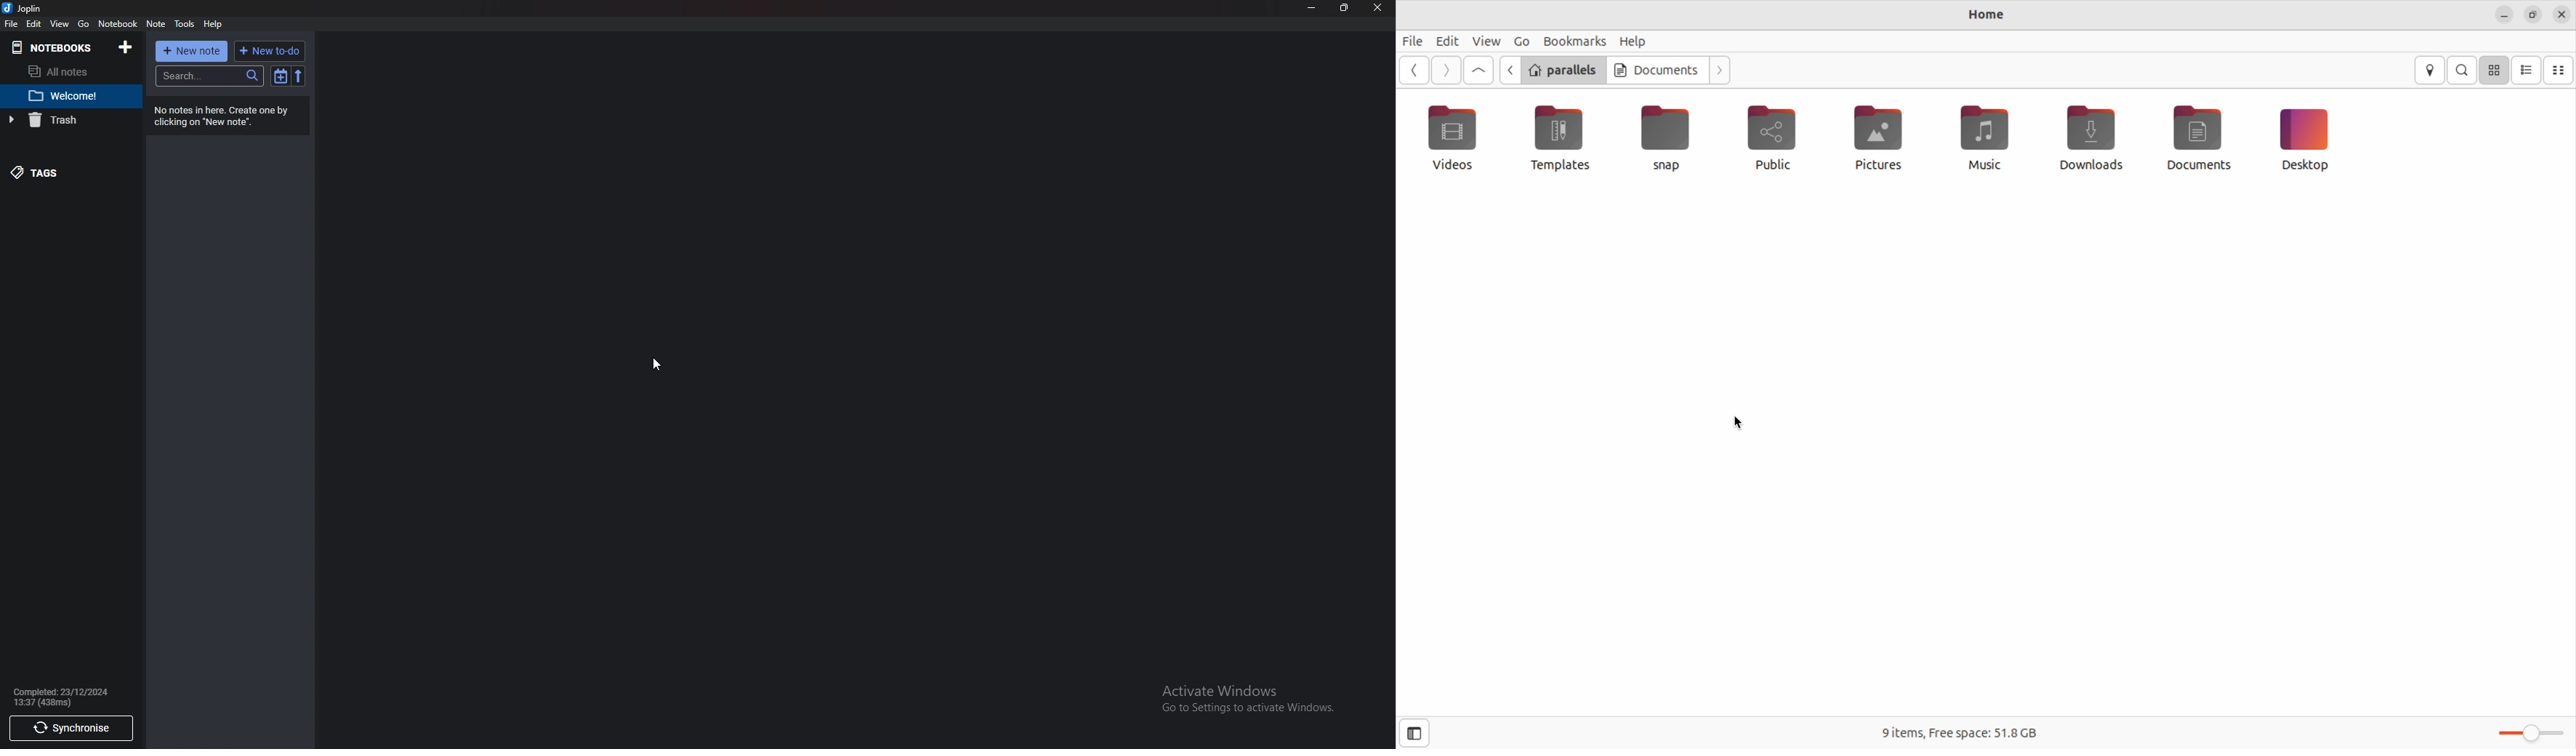 Image resolution: width=2576 pixels, height=756 pixels. Describe the element at coordinates (1459, 142) in the screenshot. I see `videos` at that location.